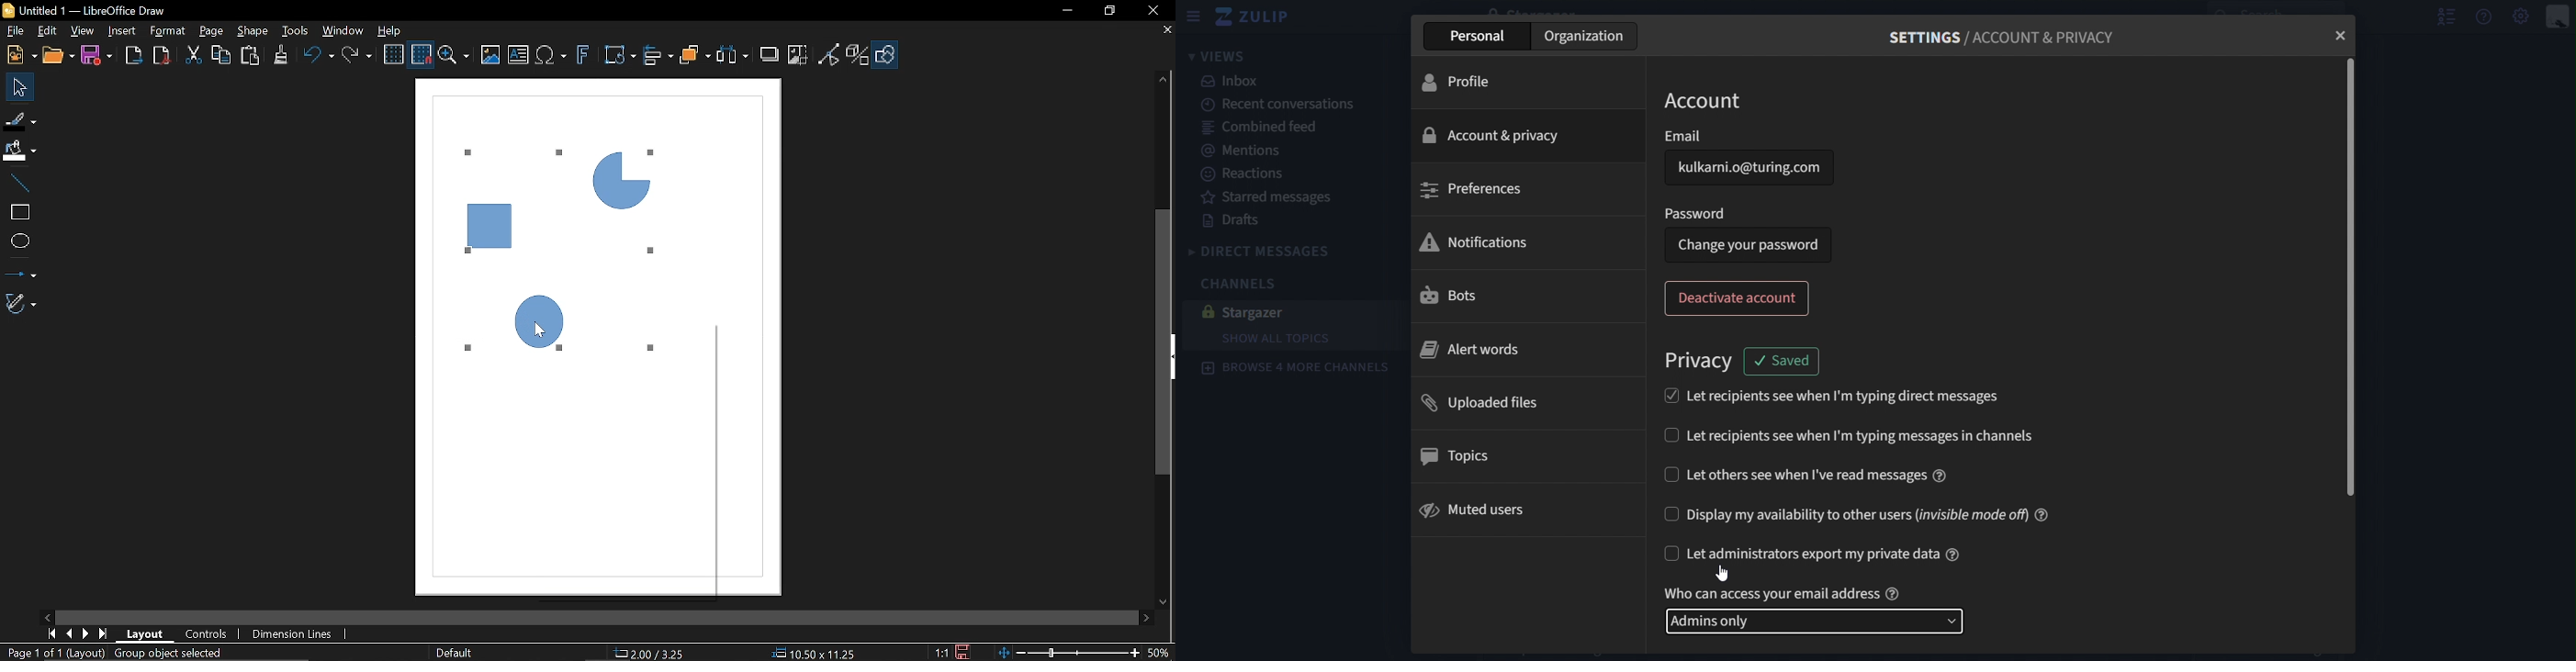 Image resolution: width=2576 pixels, height=672 pixels. I want to click on Curves and polygons, so click(20, 304).